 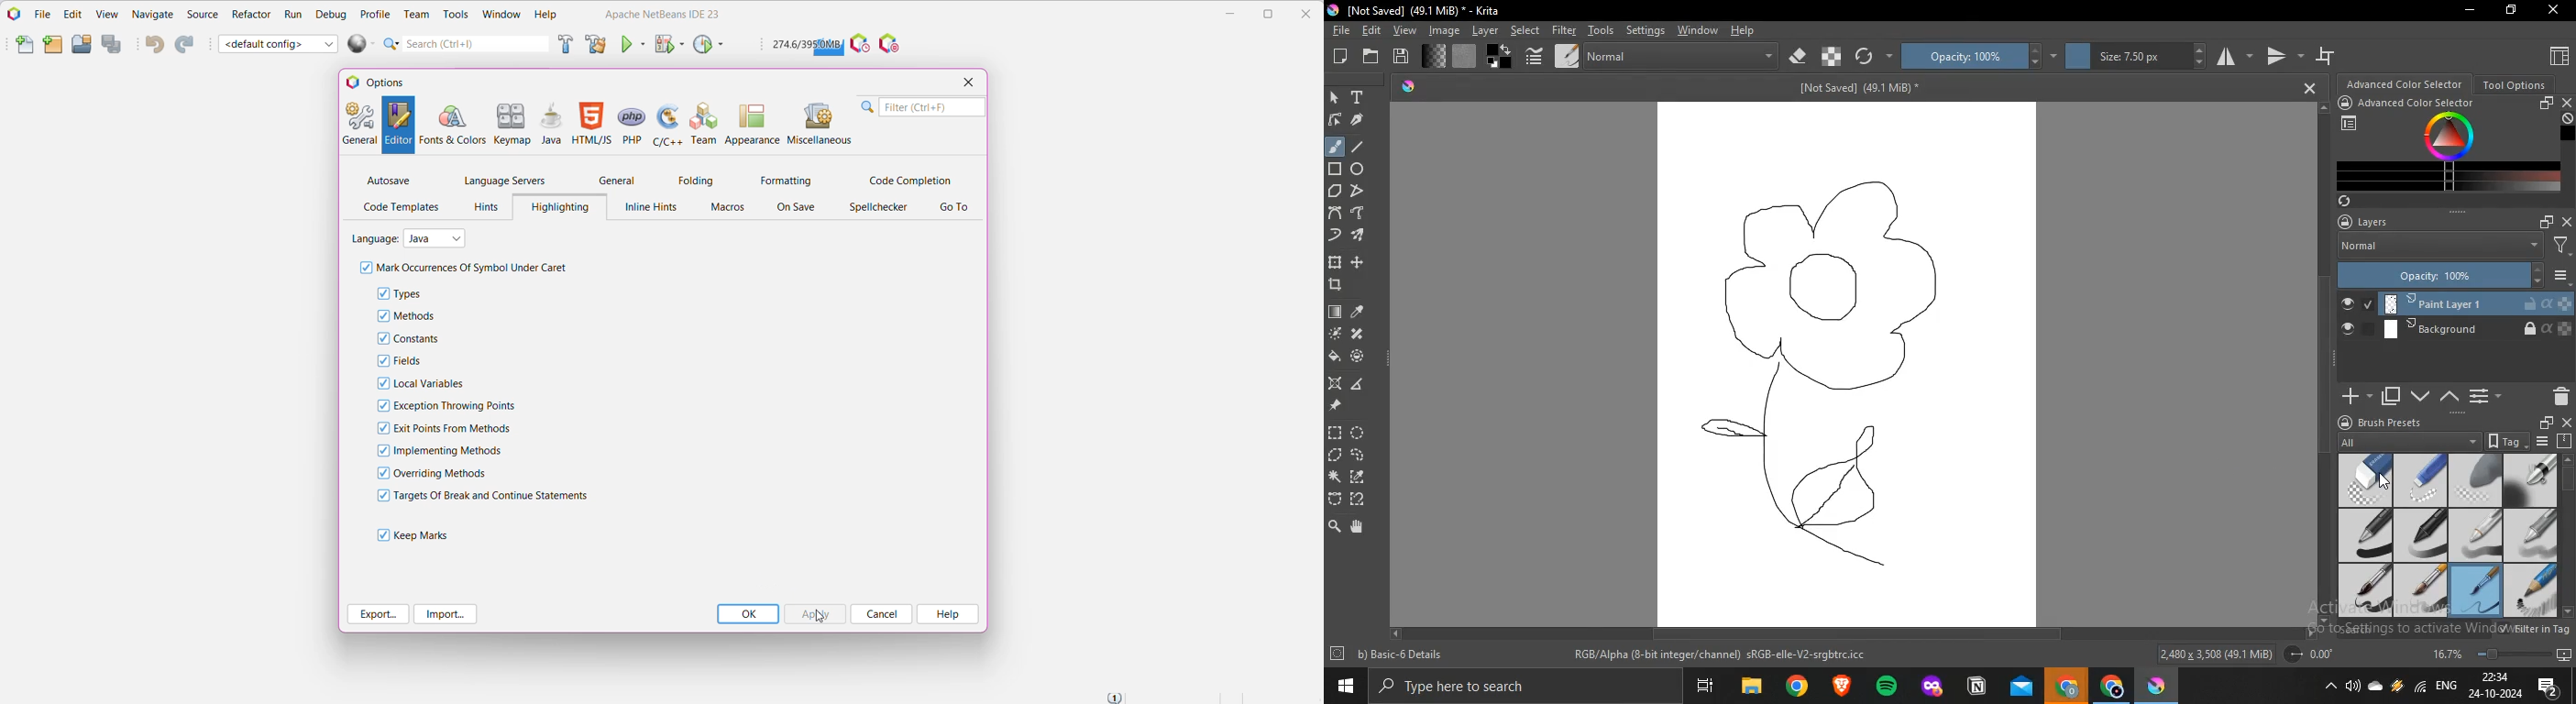 I want to click on Network, so click(x=2418, y=686).